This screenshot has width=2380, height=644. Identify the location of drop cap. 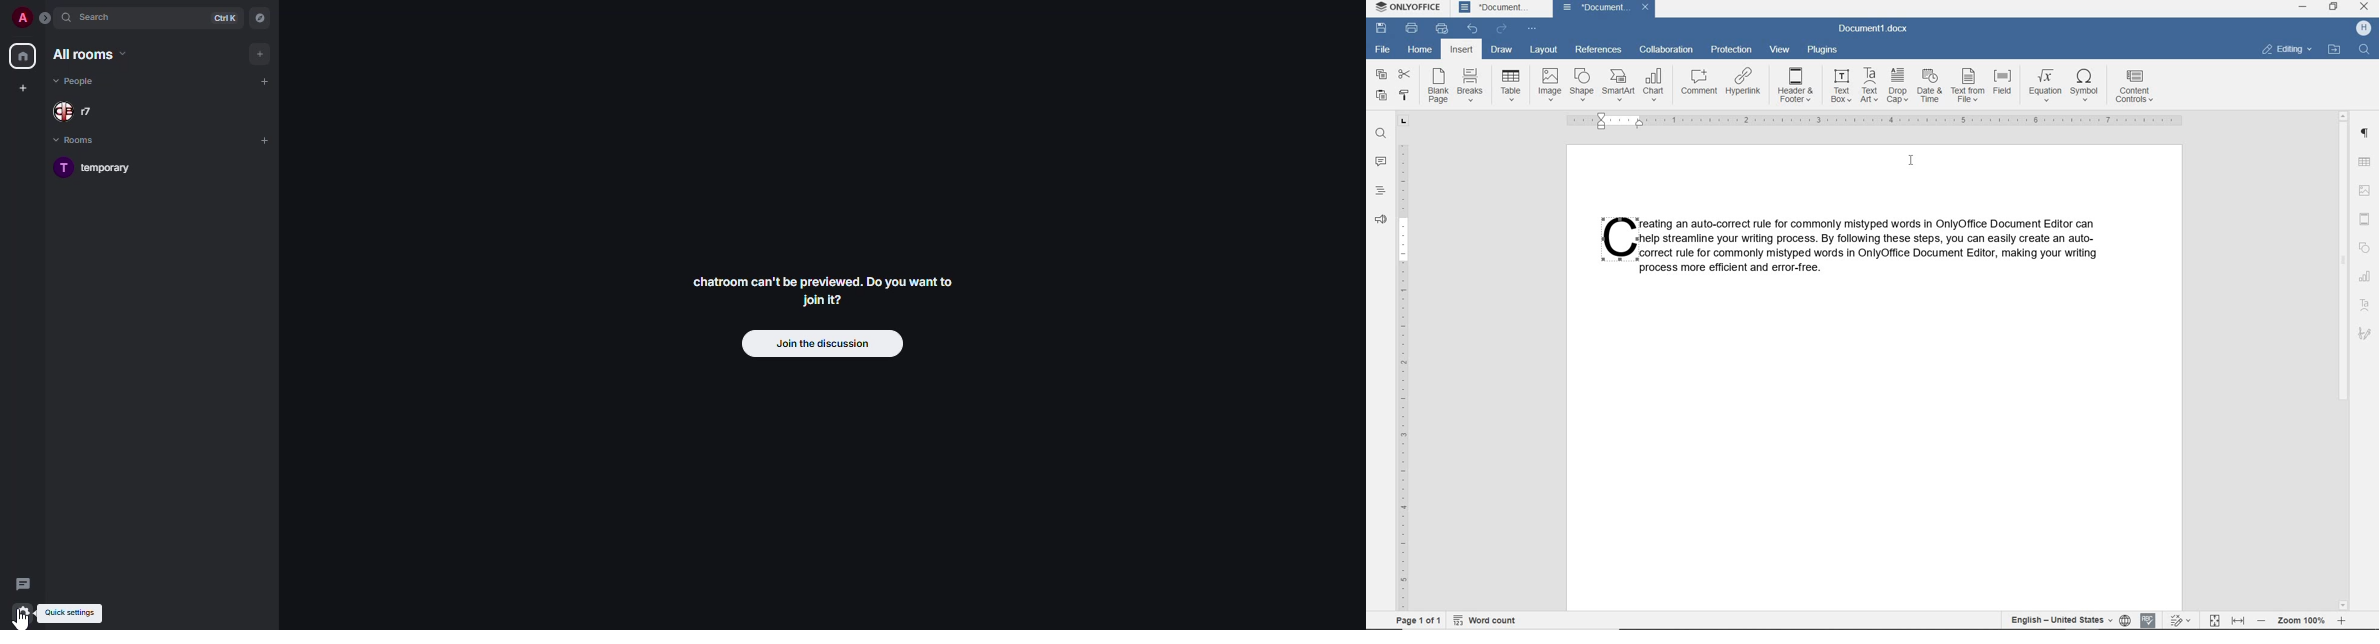
(1896, 86).